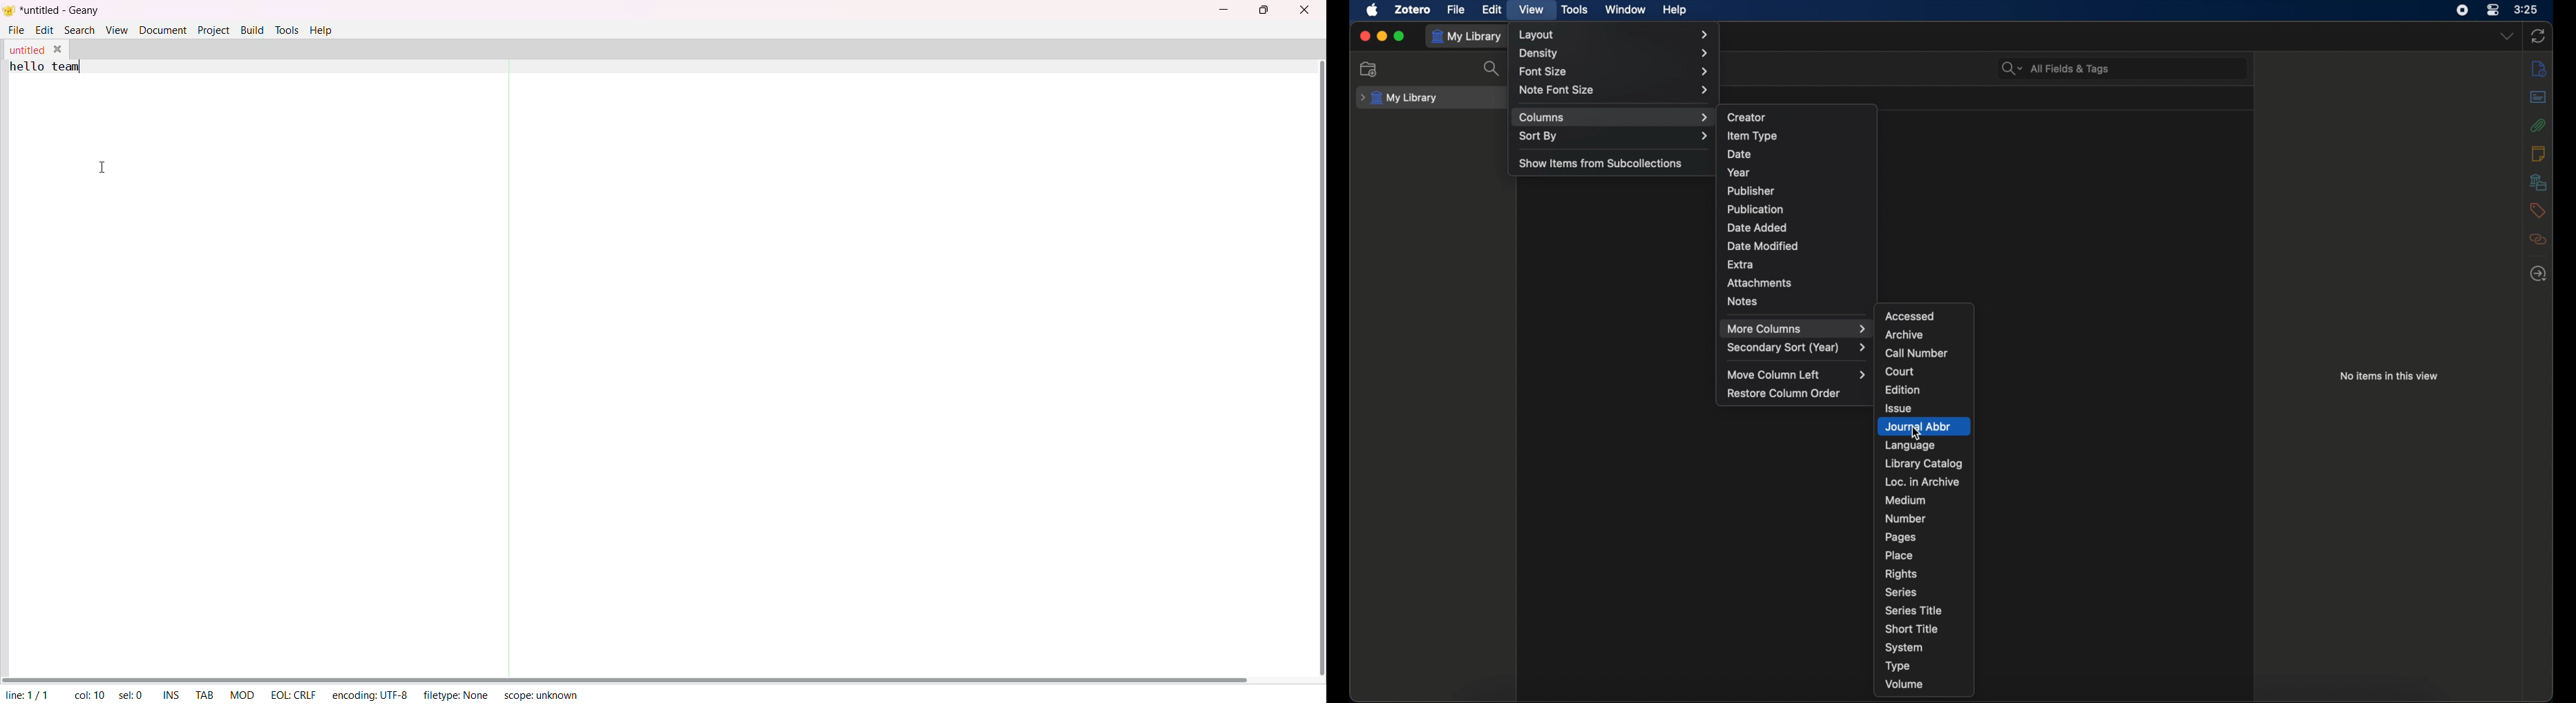 The width and height of the screenshot is (2576, 728). What do you see at coordinates (1784, 394) in the screenshot?
I see `restore column order` at bounding box center [1784, 394].